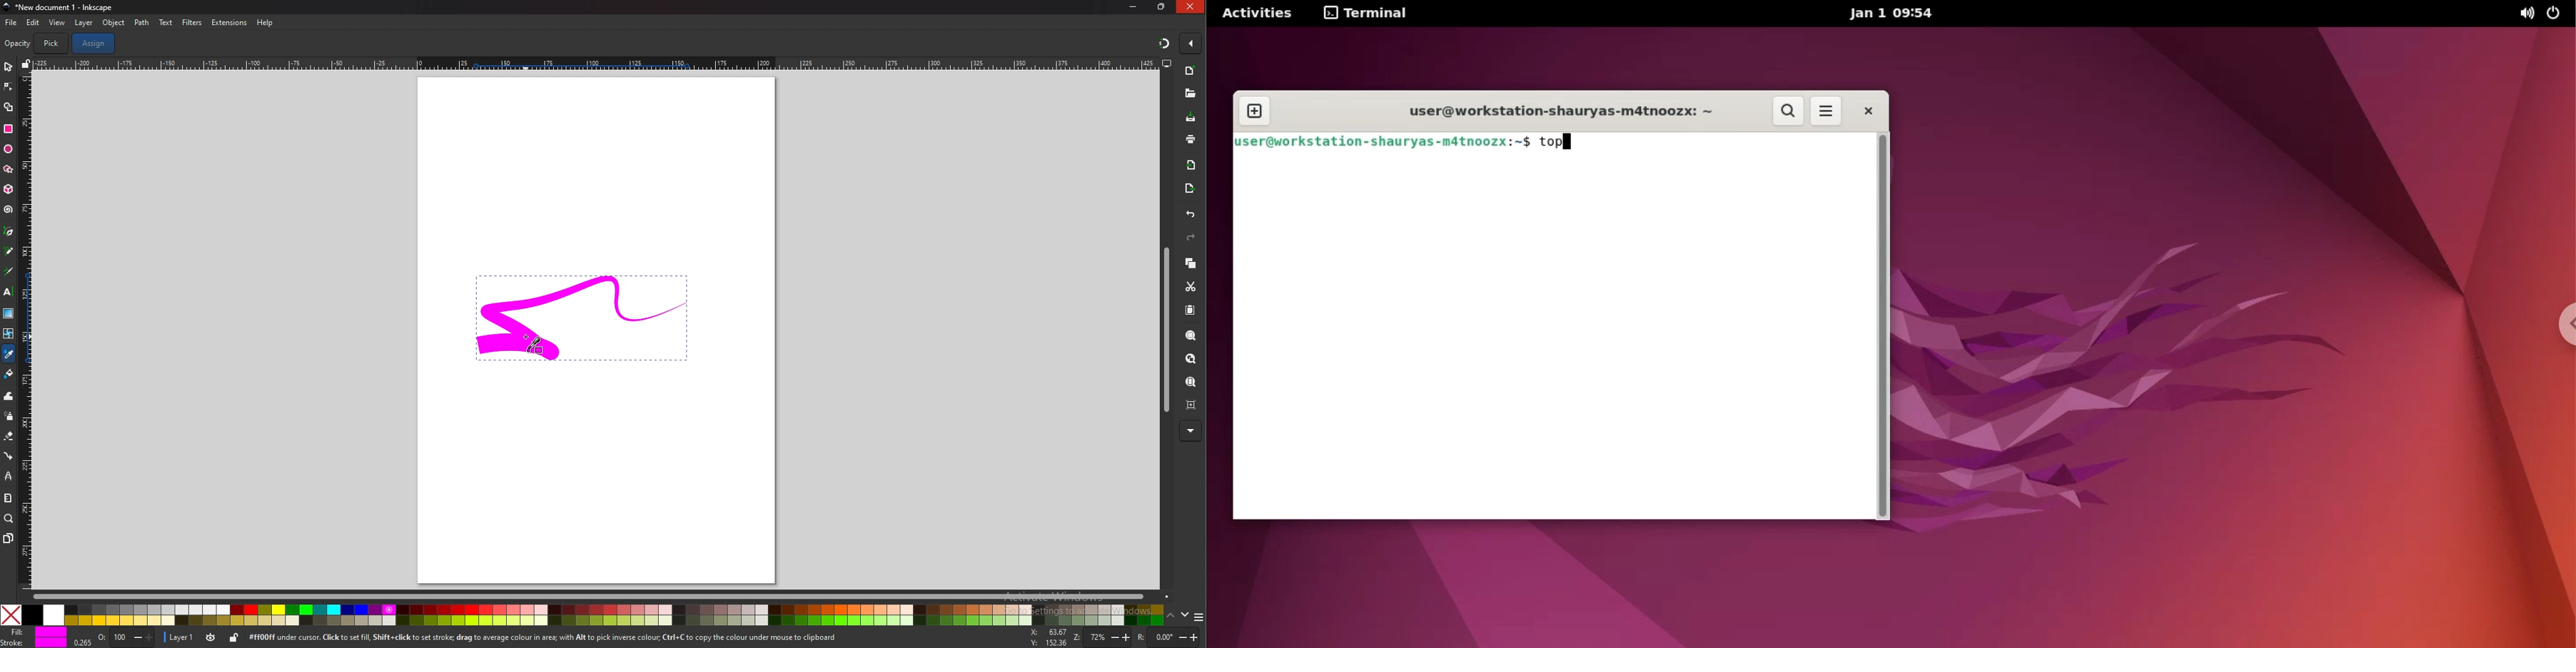 Image resolution: width=2576 pixels, height=672 pixels. Describe the element at coordinates (1162, 7) in the screenshot. I see `resize` at that location.